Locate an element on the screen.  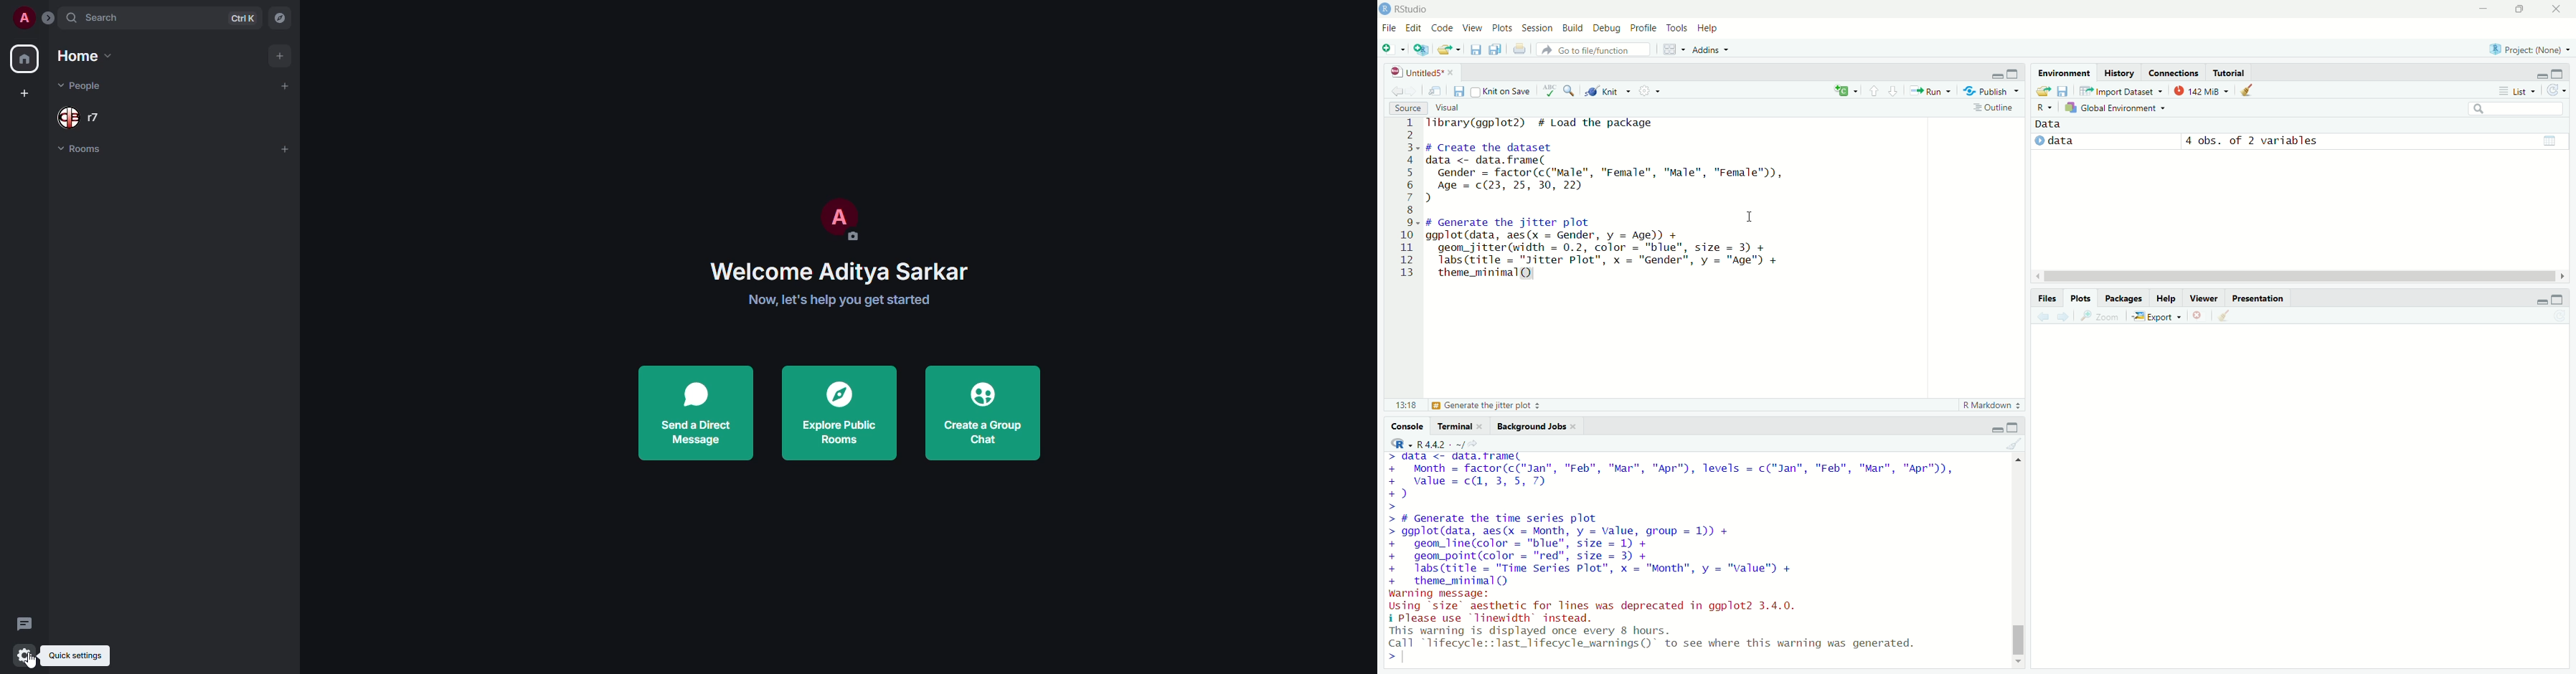
prompt cuursor is located at coordinates (1390, 507).